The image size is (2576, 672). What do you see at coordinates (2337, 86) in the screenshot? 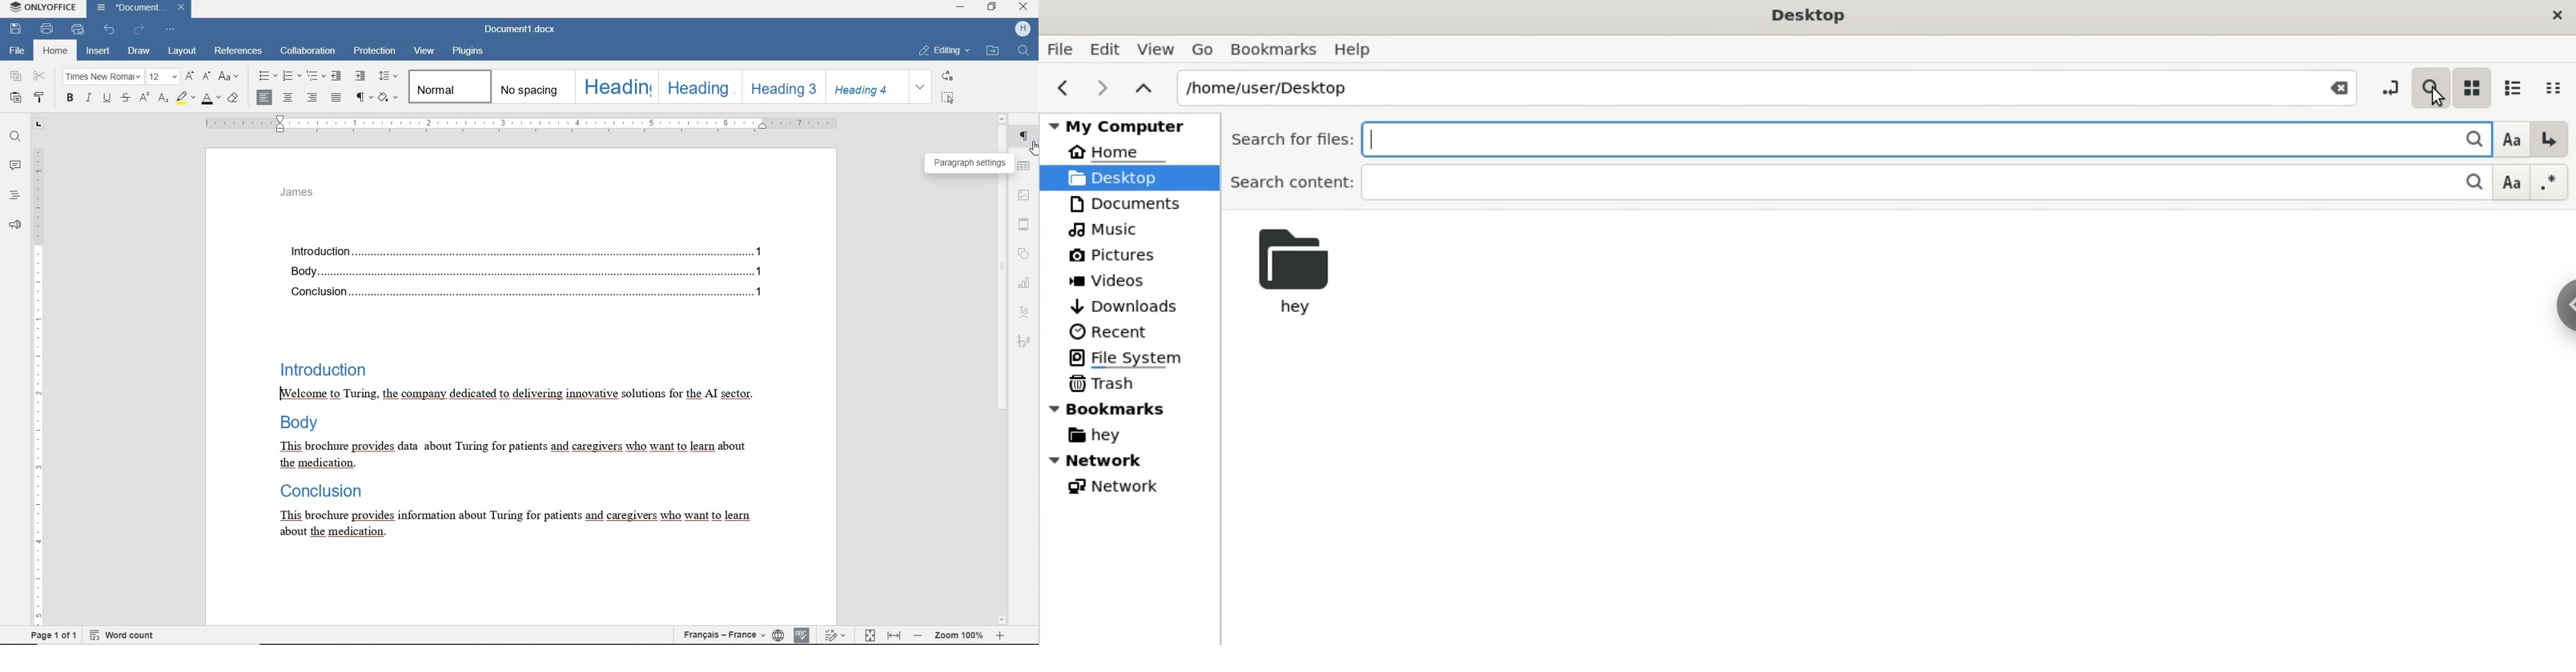
I see `Close` at bounding box center [2337, 86].